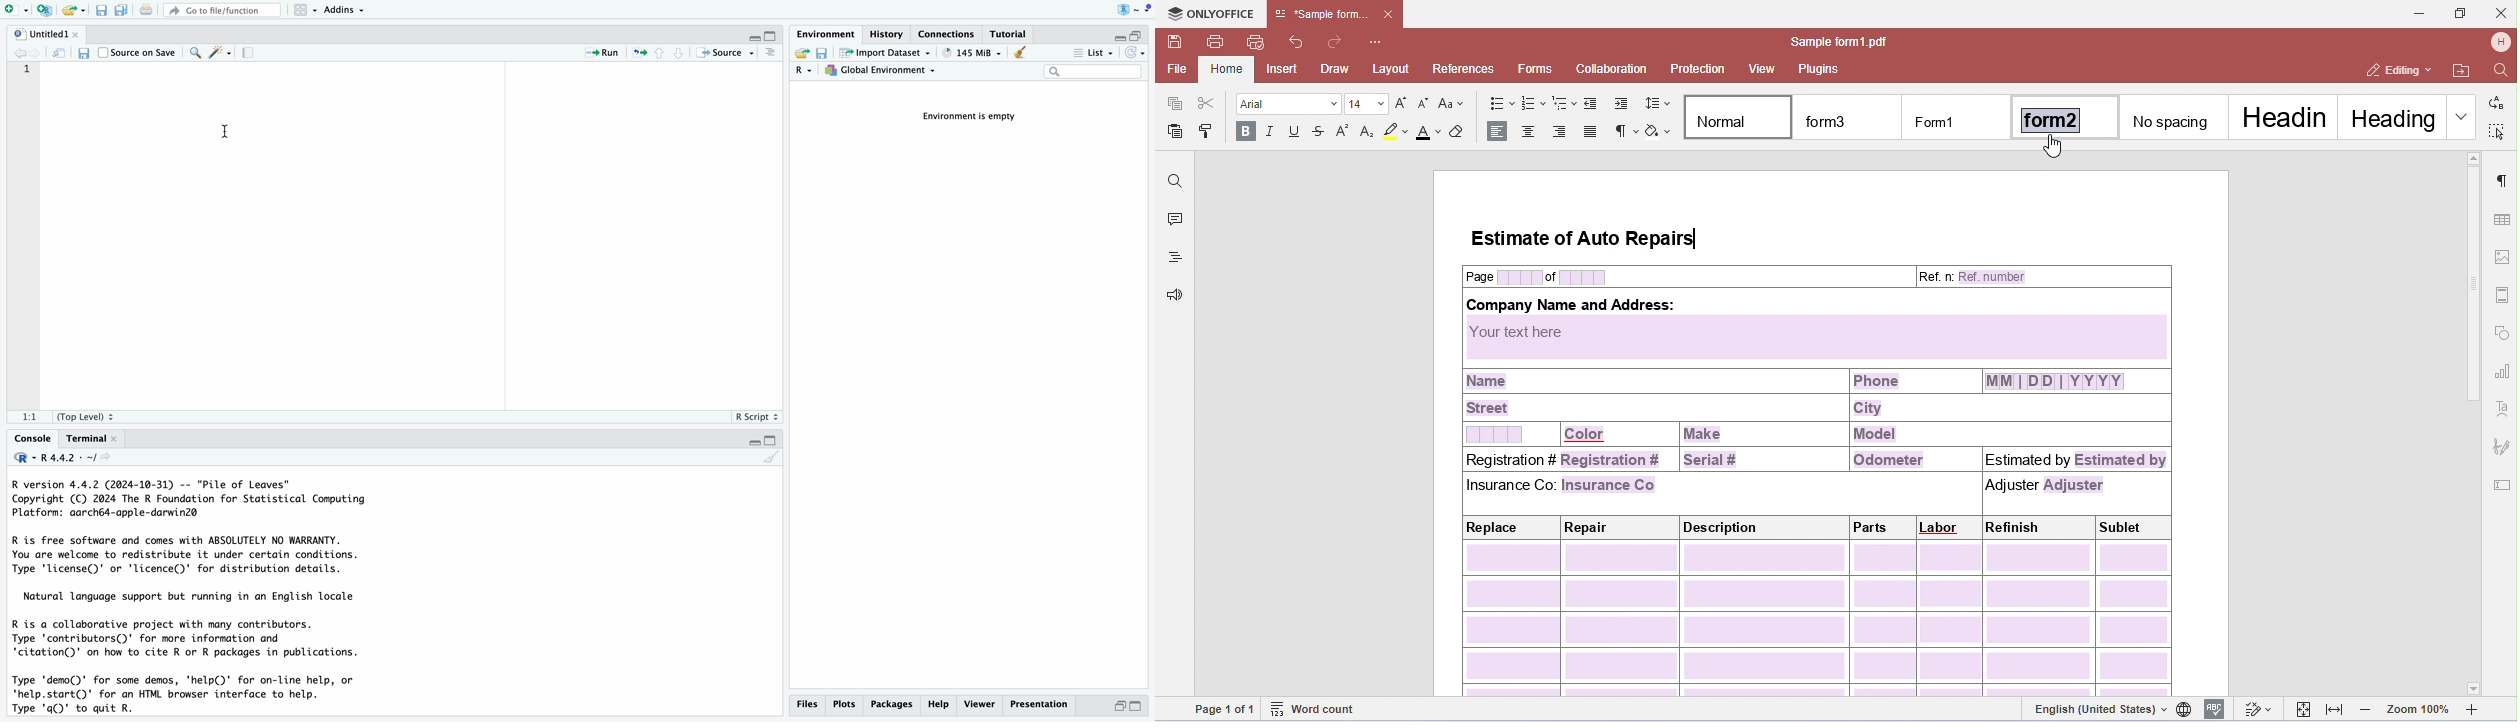  What do you see at coordinates (74, 10) in the screenshot?
I see `open an existing file` at bounding box center [74, 10].